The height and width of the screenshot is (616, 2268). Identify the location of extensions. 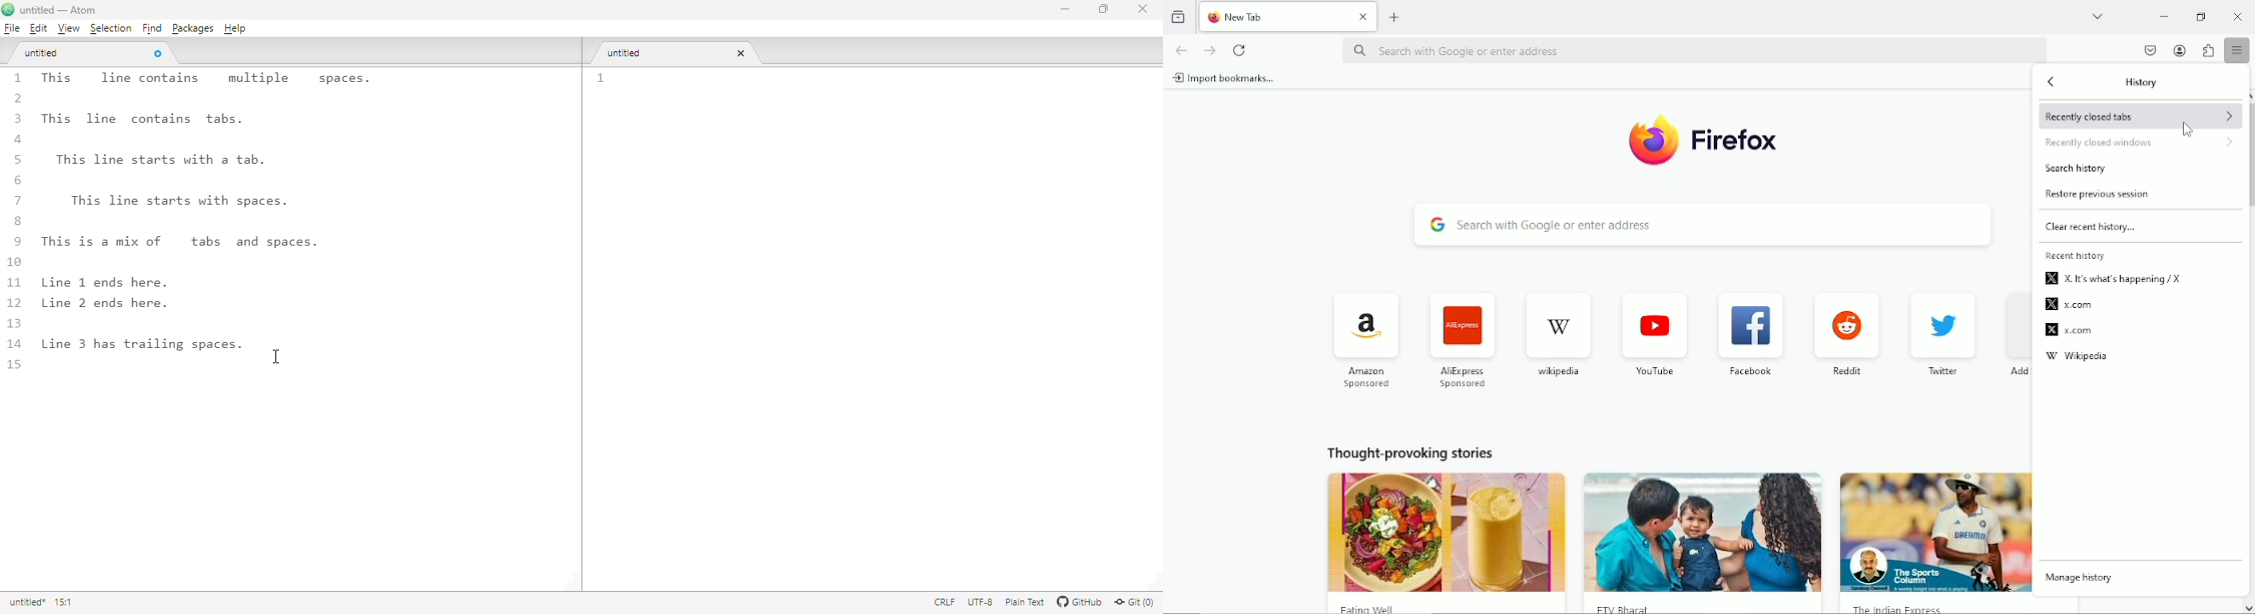
(2208, 51).